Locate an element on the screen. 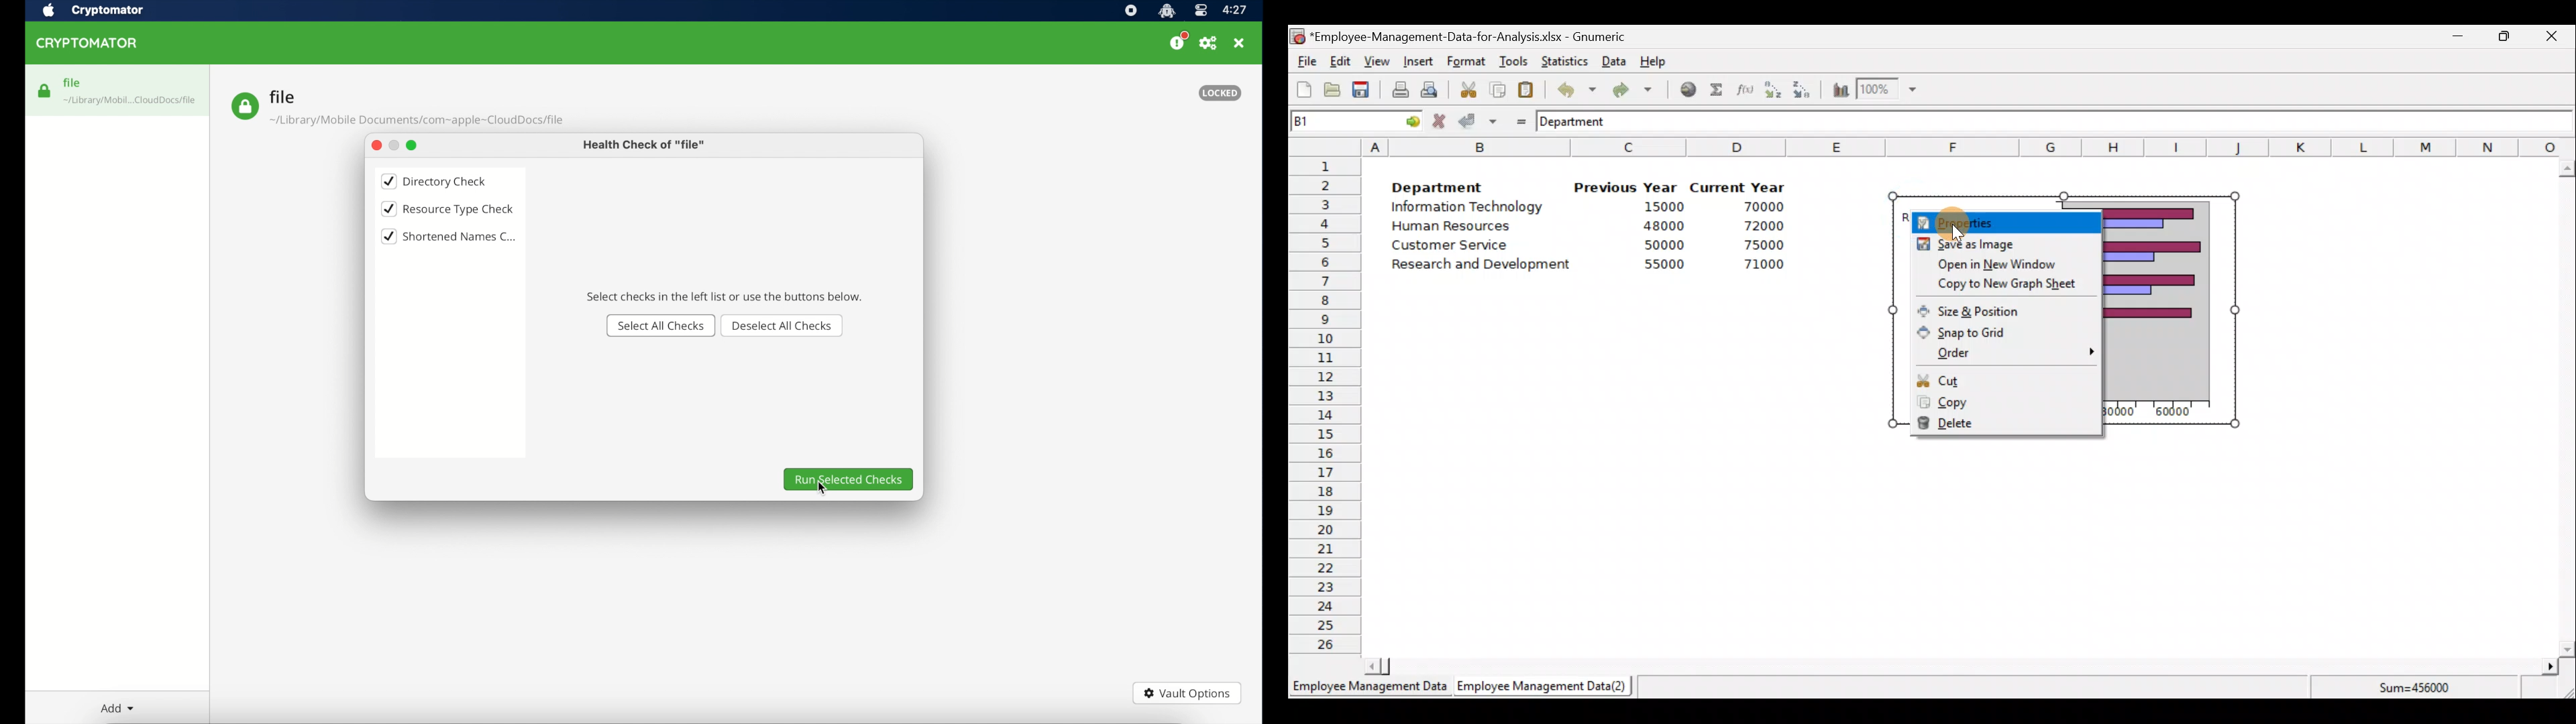 The height and width of the screenshot is (728, 2576). Sort in Ascending order is located at coordinates (1772, 89).